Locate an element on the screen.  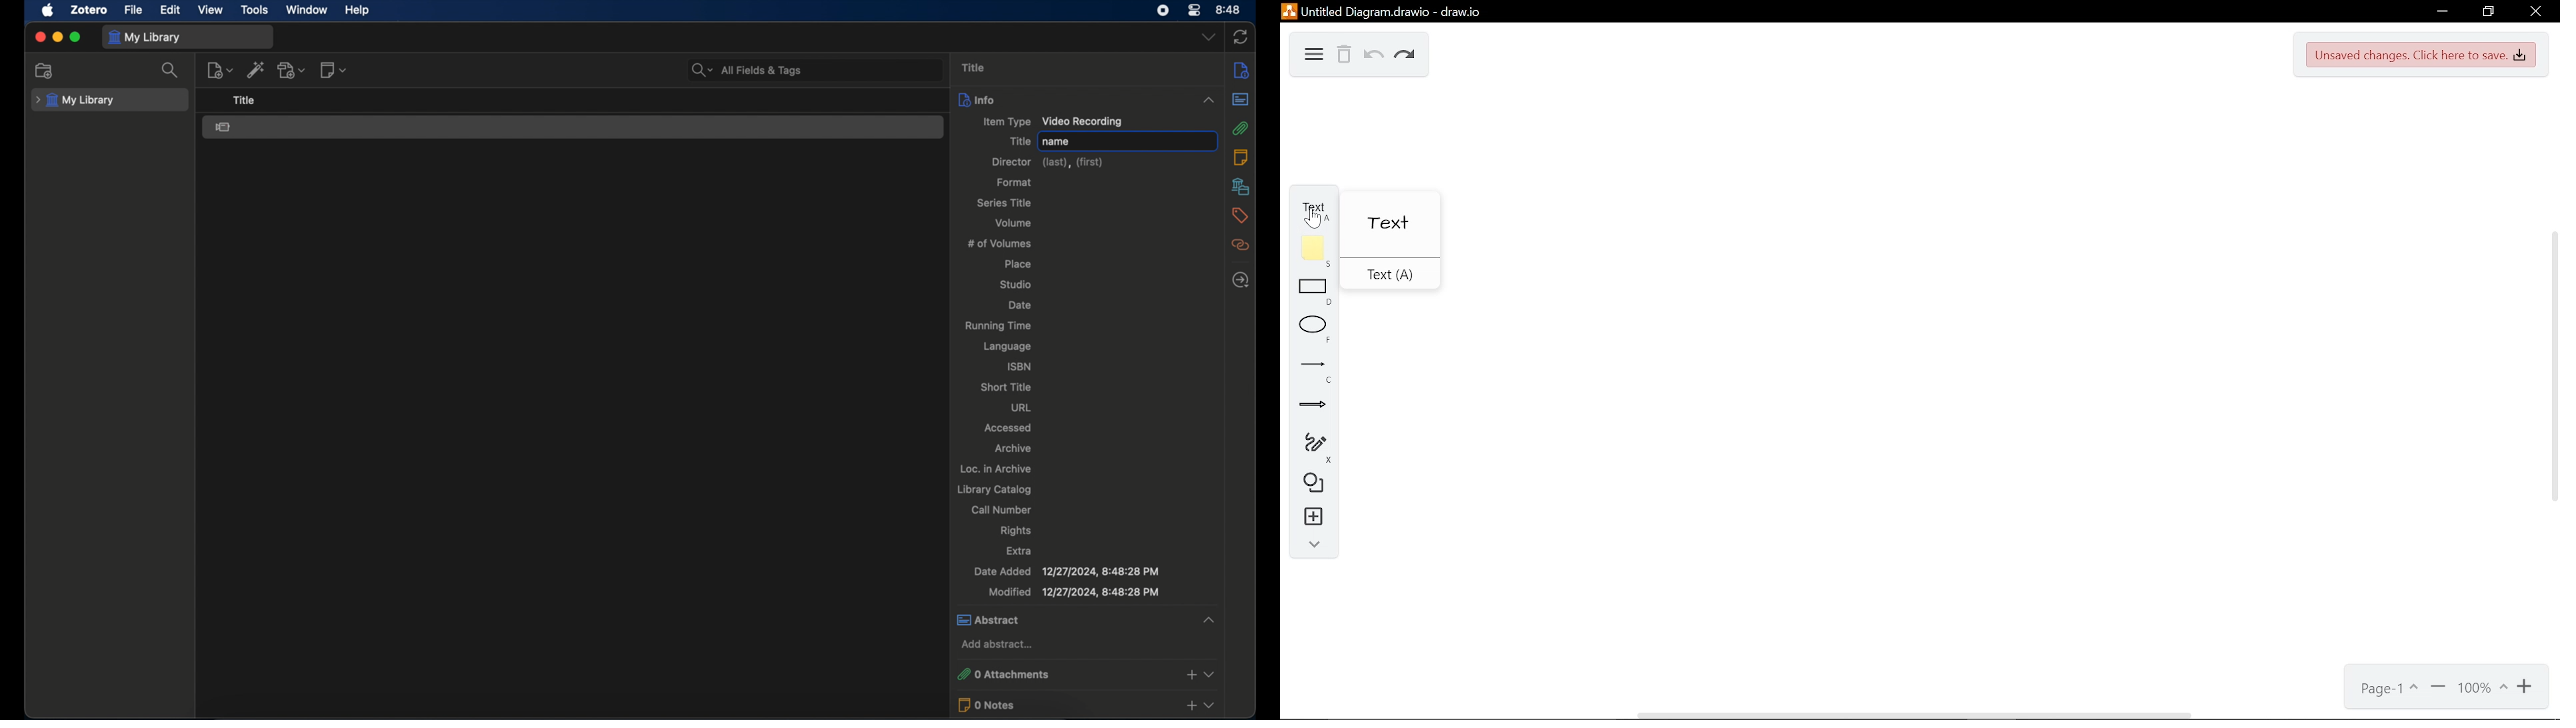
add abstract is located at coordinates (997, 644).